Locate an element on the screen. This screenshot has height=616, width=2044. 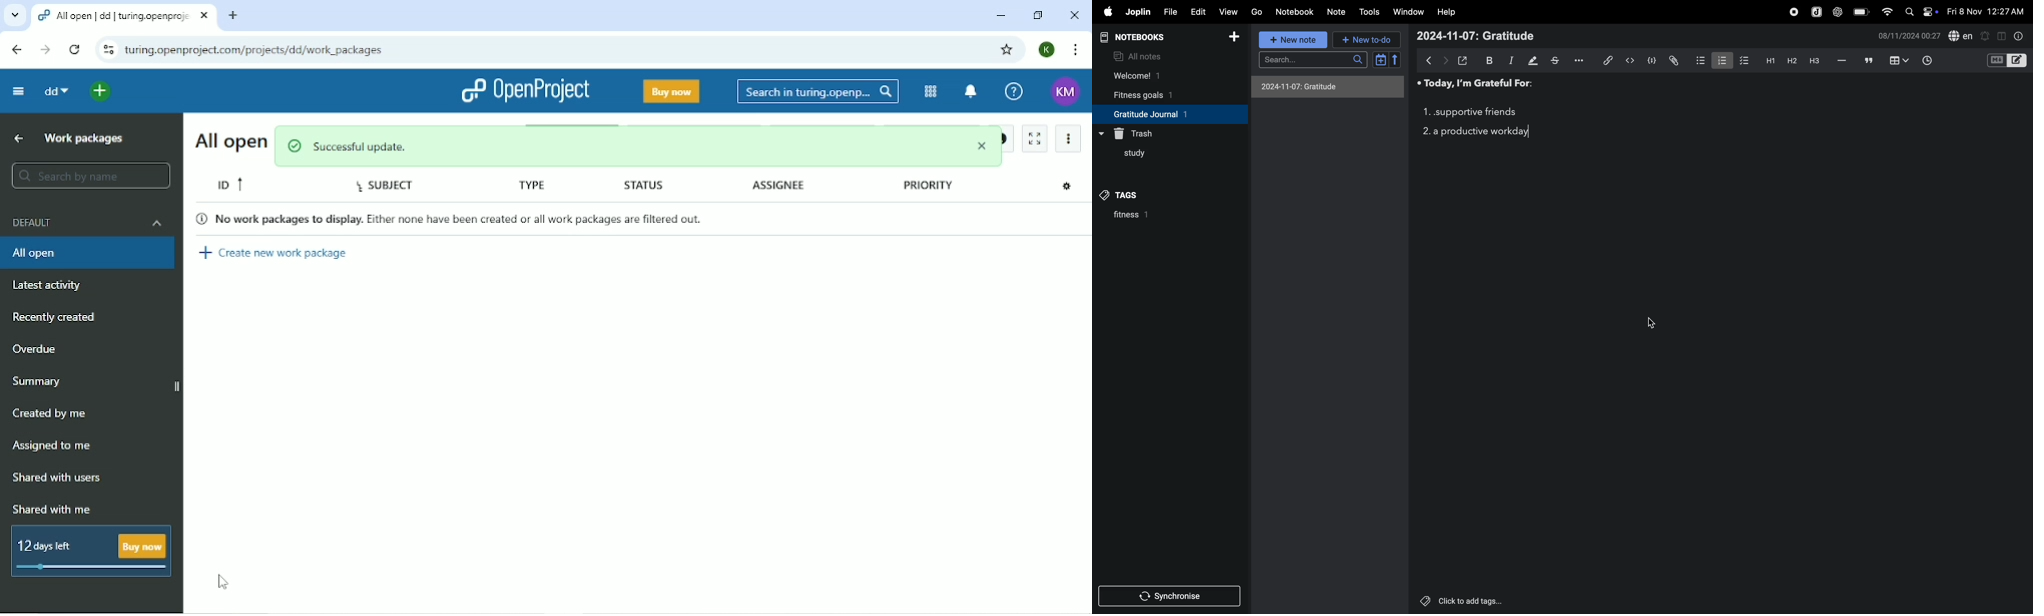
options is located at coordinates (1582, 60).